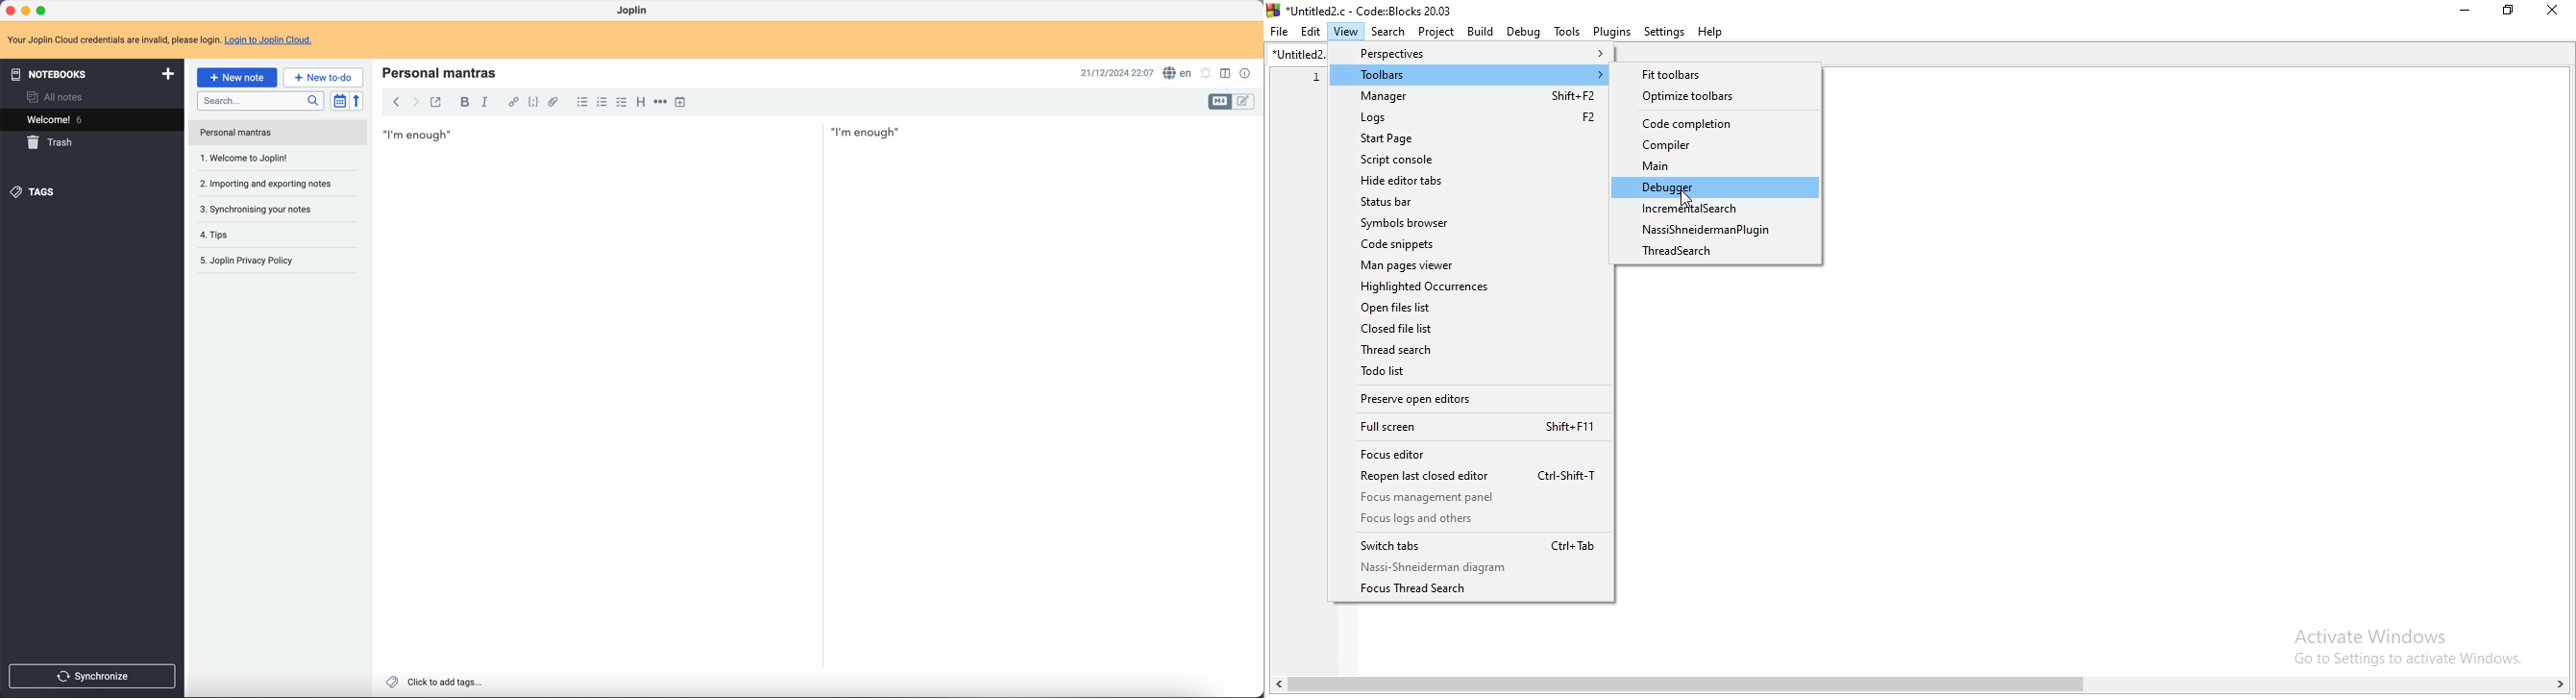 Image resolution: width=2576 pixels, height=700 pixels. Describe the element at coordinates (1566, 30) in the screenshot. I see `tools` at that location.